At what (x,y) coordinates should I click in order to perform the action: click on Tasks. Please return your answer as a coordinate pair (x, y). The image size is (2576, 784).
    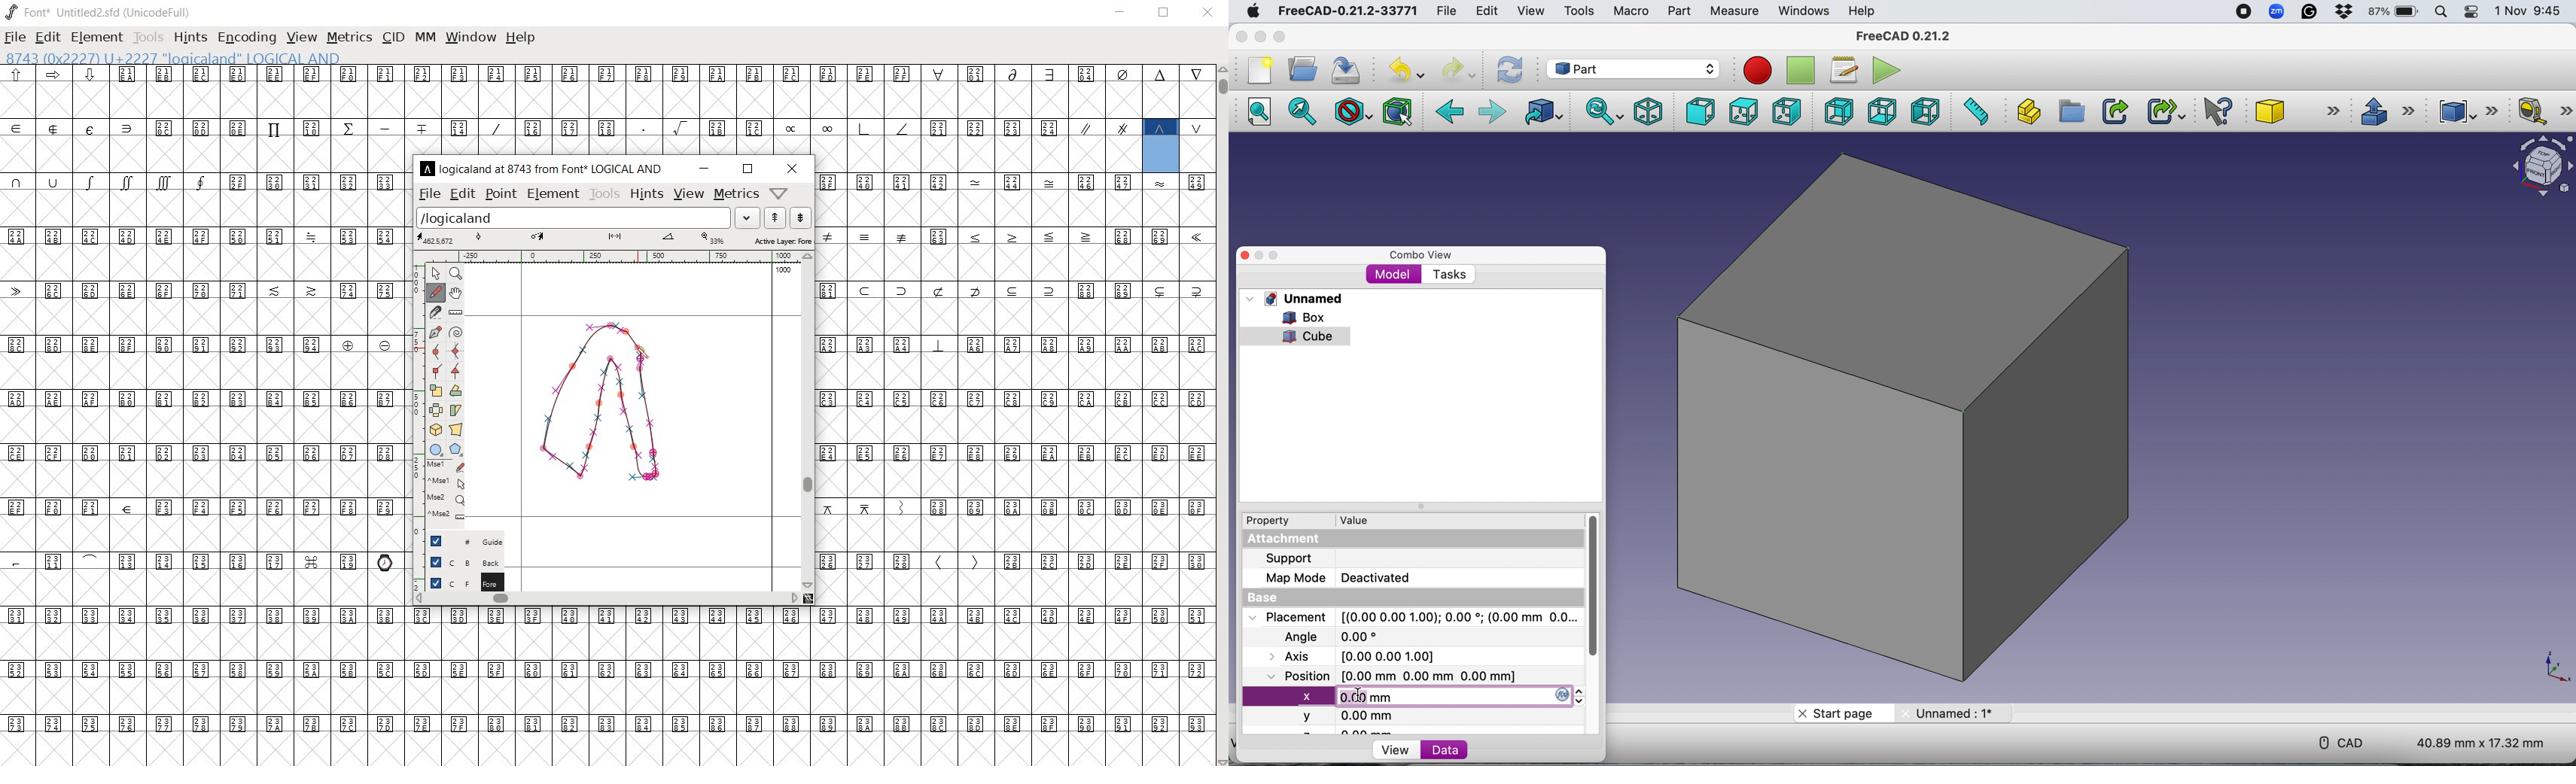
    Looking at the image, I should click on (1449, 275).